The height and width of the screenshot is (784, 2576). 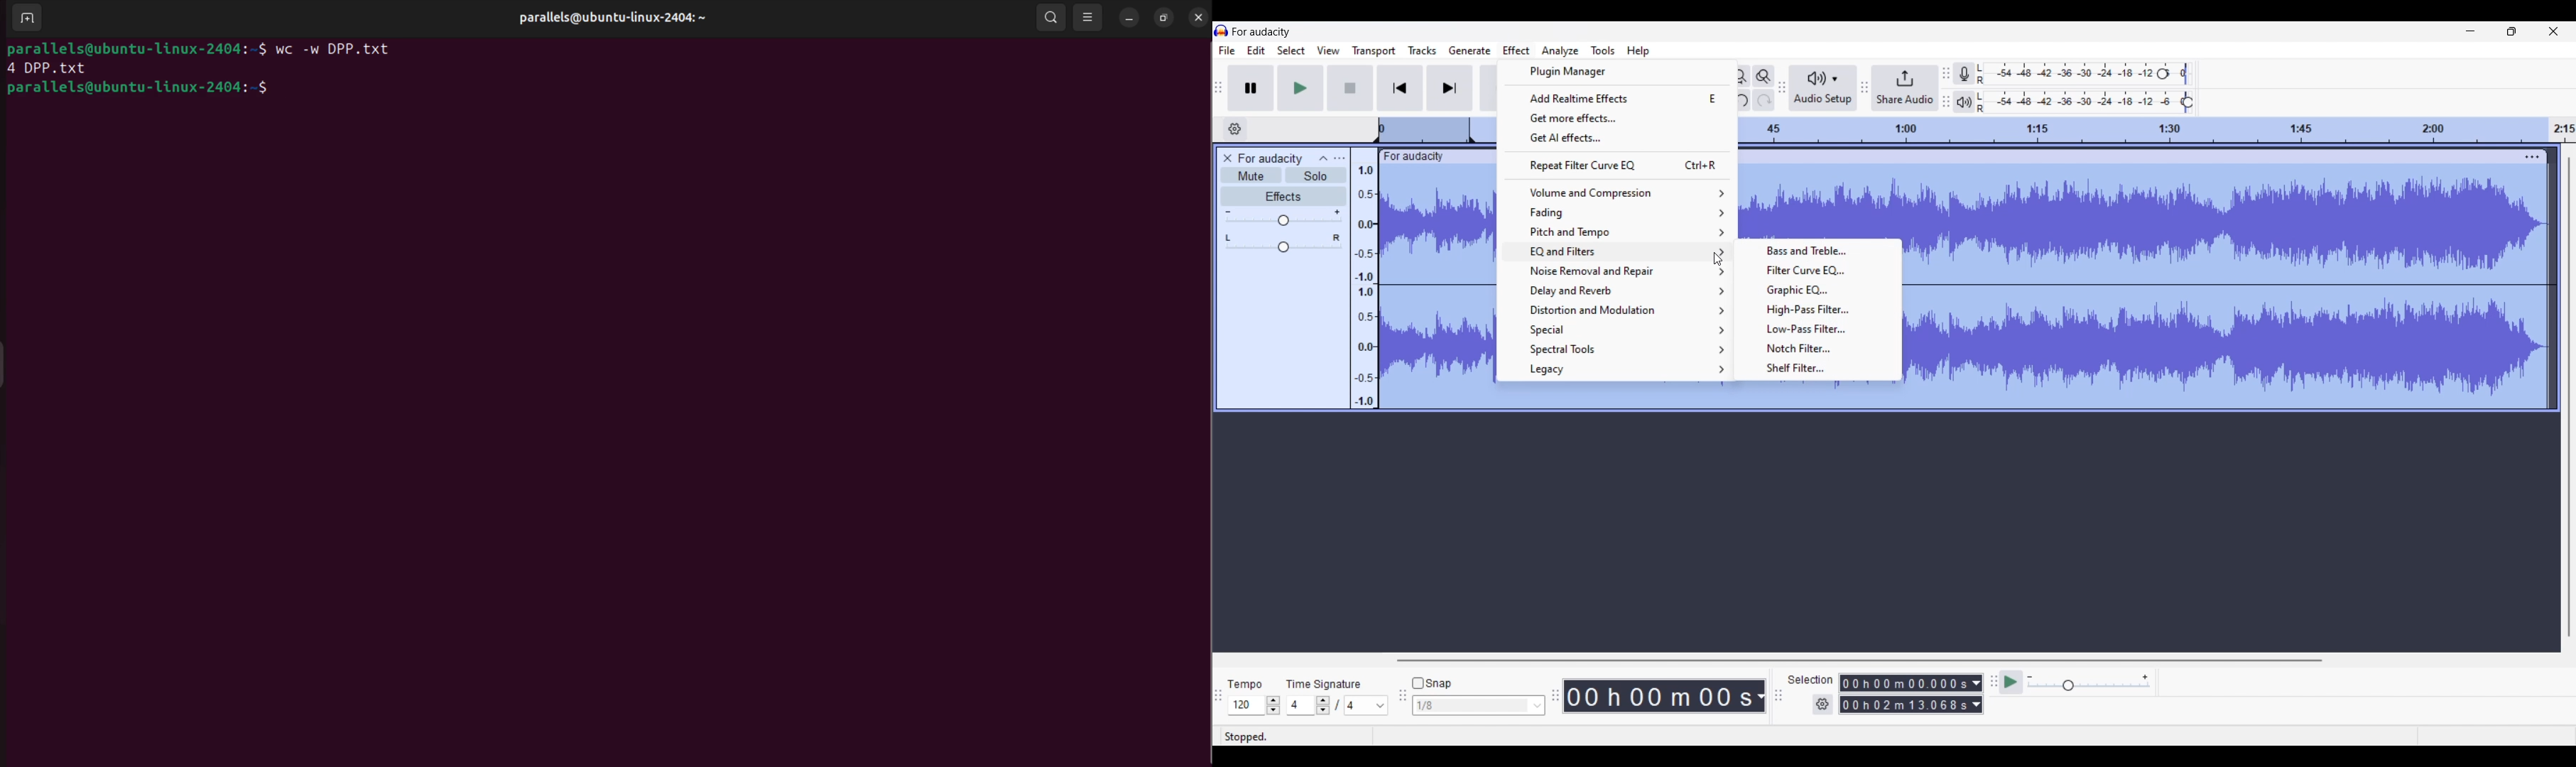 I want to click on Snap option, so click(x=1538, y=706).